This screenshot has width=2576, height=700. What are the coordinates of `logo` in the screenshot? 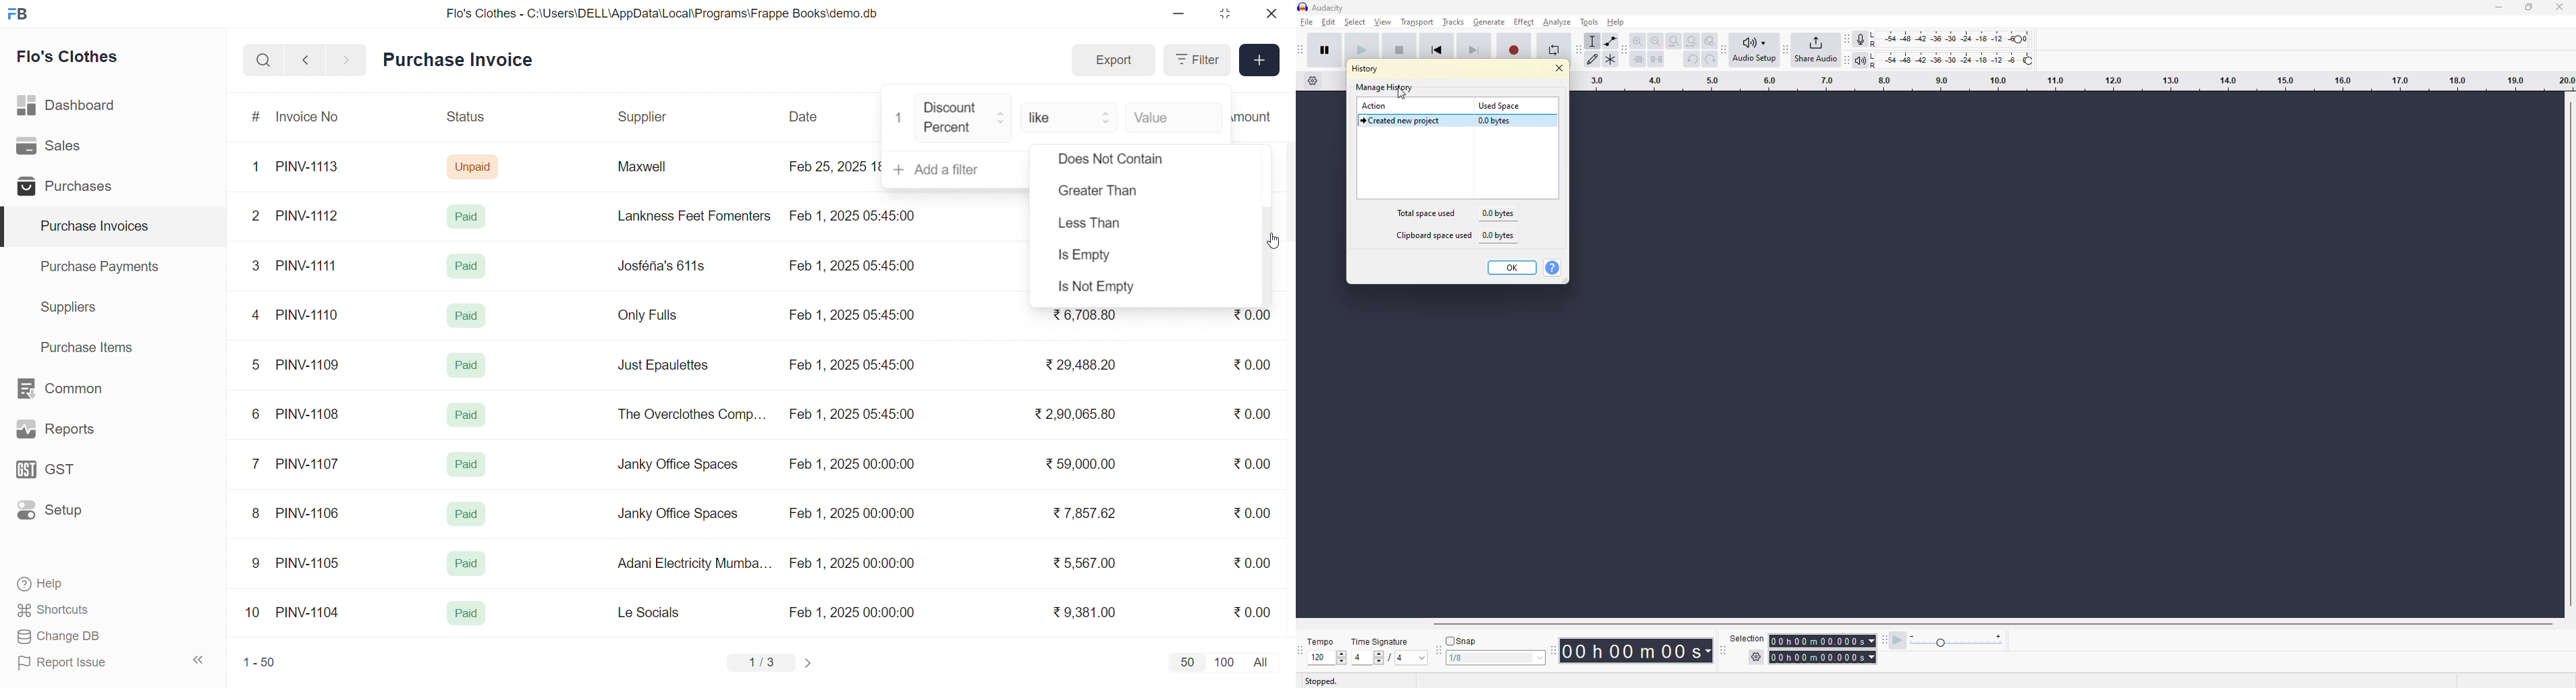 It's located at (21, 15).